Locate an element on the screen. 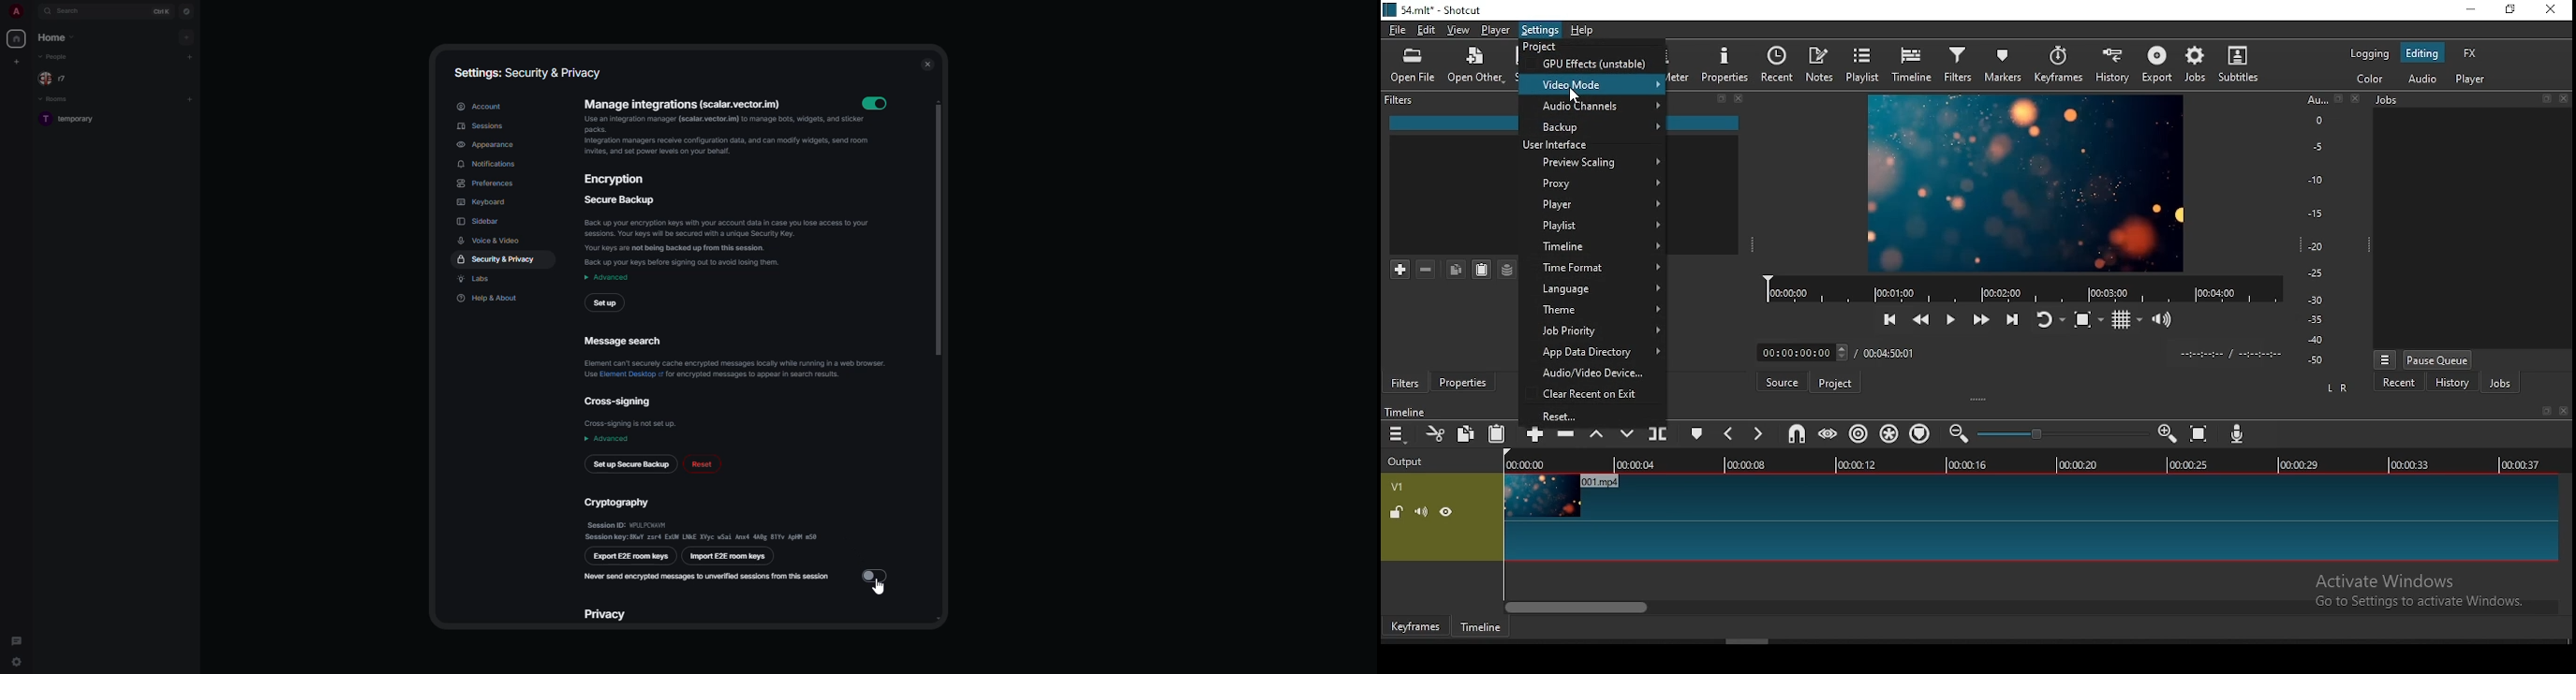 This screenshot has width=2576, height=700. toggle grid display on the player is located at coordinates (2127, 317).